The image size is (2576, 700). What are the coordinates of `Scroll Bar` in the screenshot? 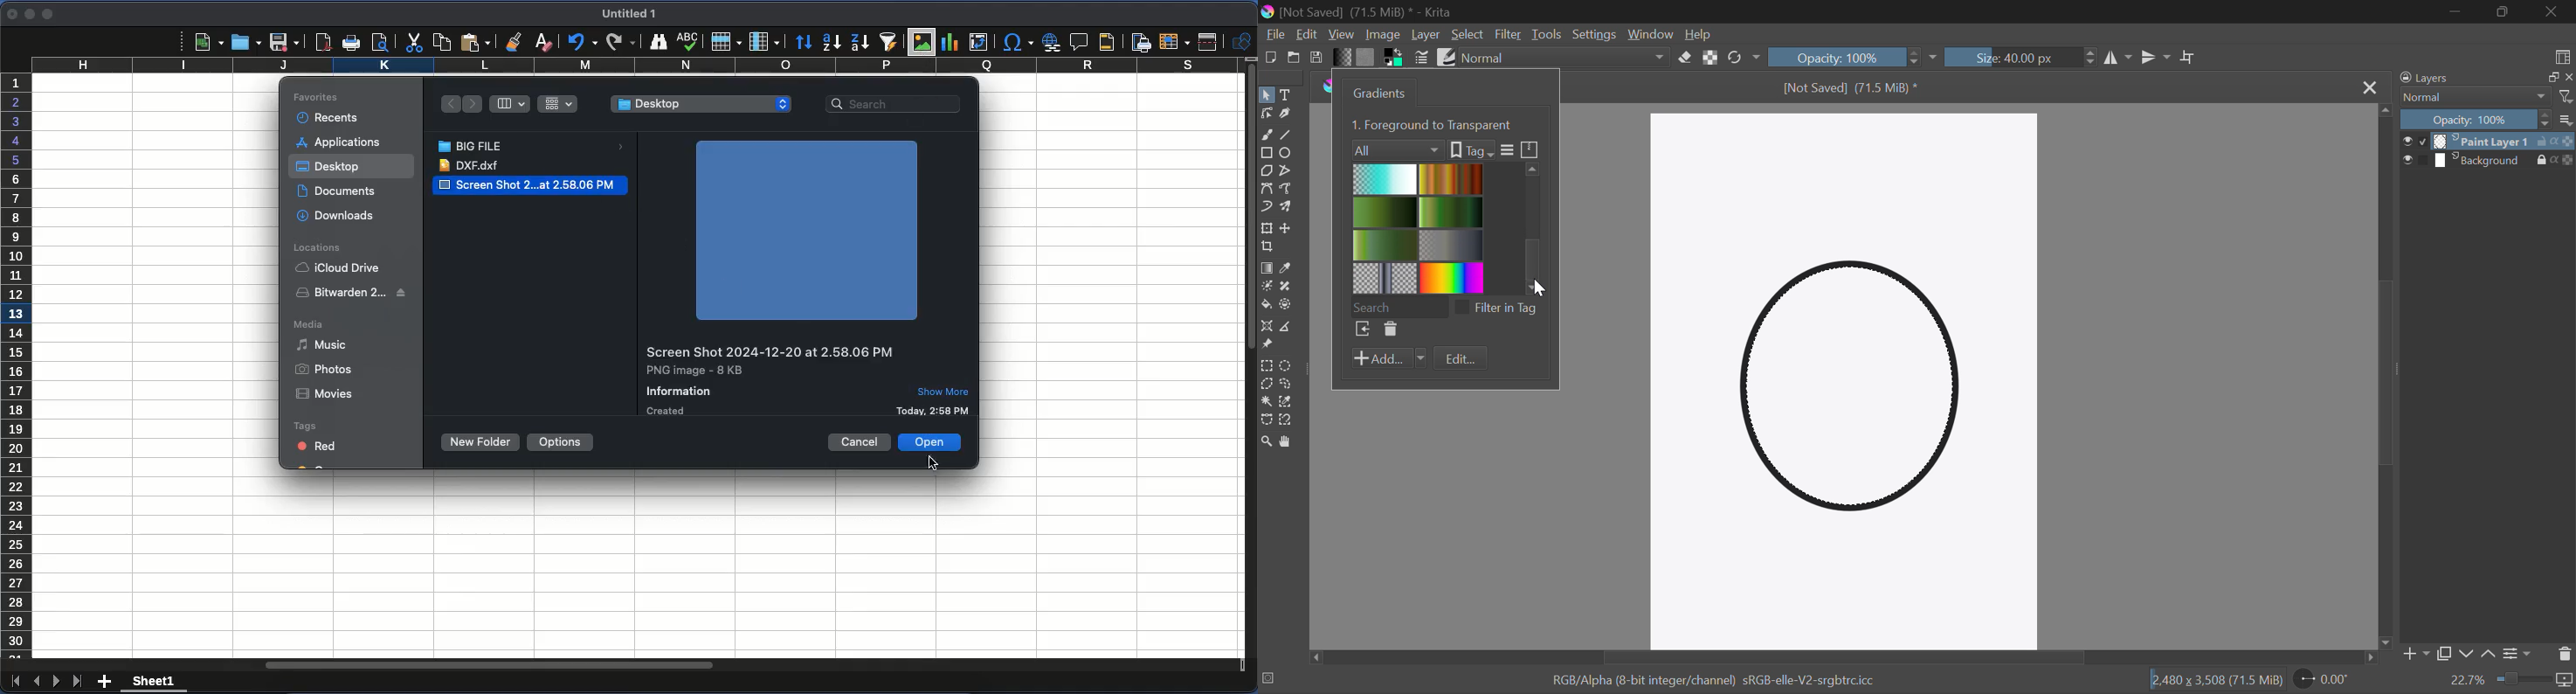 It's located at (1842, 659).